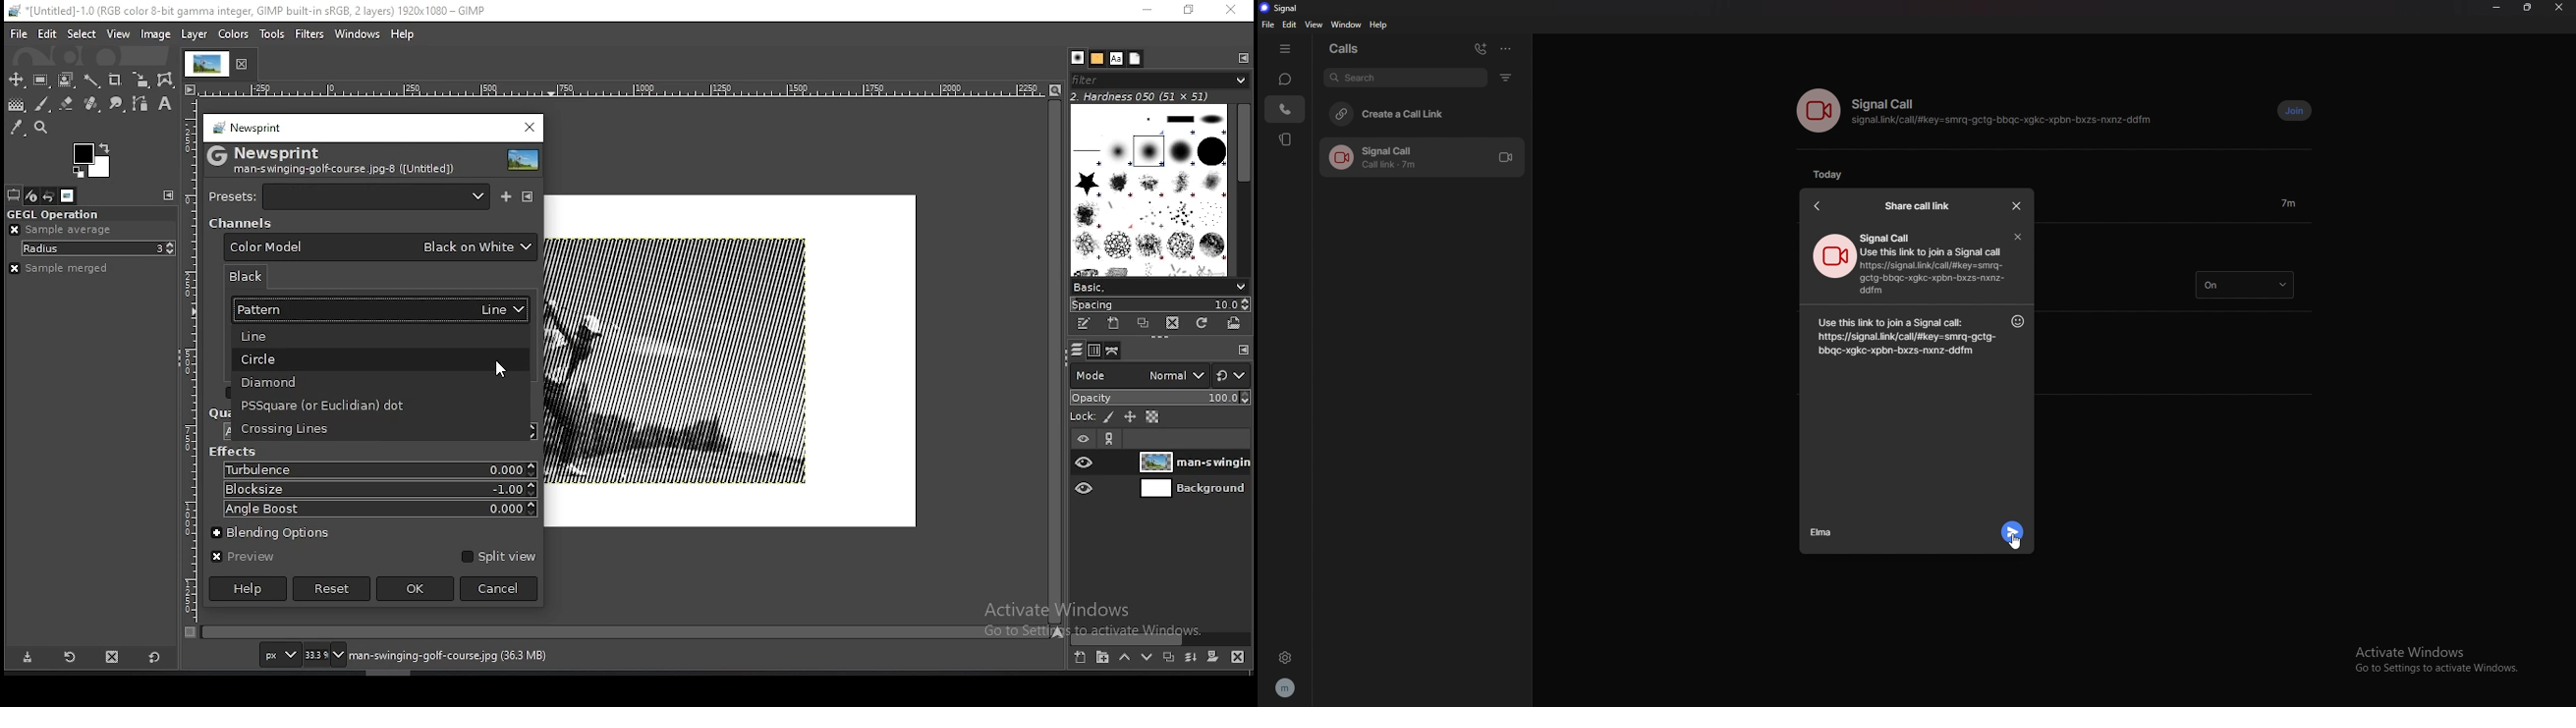 This screenshot has height=728, width=2576. I want to click on *[Untitled]-1.0 (RGB color 8-bit gamma integer, GIMP built-in sRGB, 2 layers) 1920x1080 - GIMP, so click(263, 11).